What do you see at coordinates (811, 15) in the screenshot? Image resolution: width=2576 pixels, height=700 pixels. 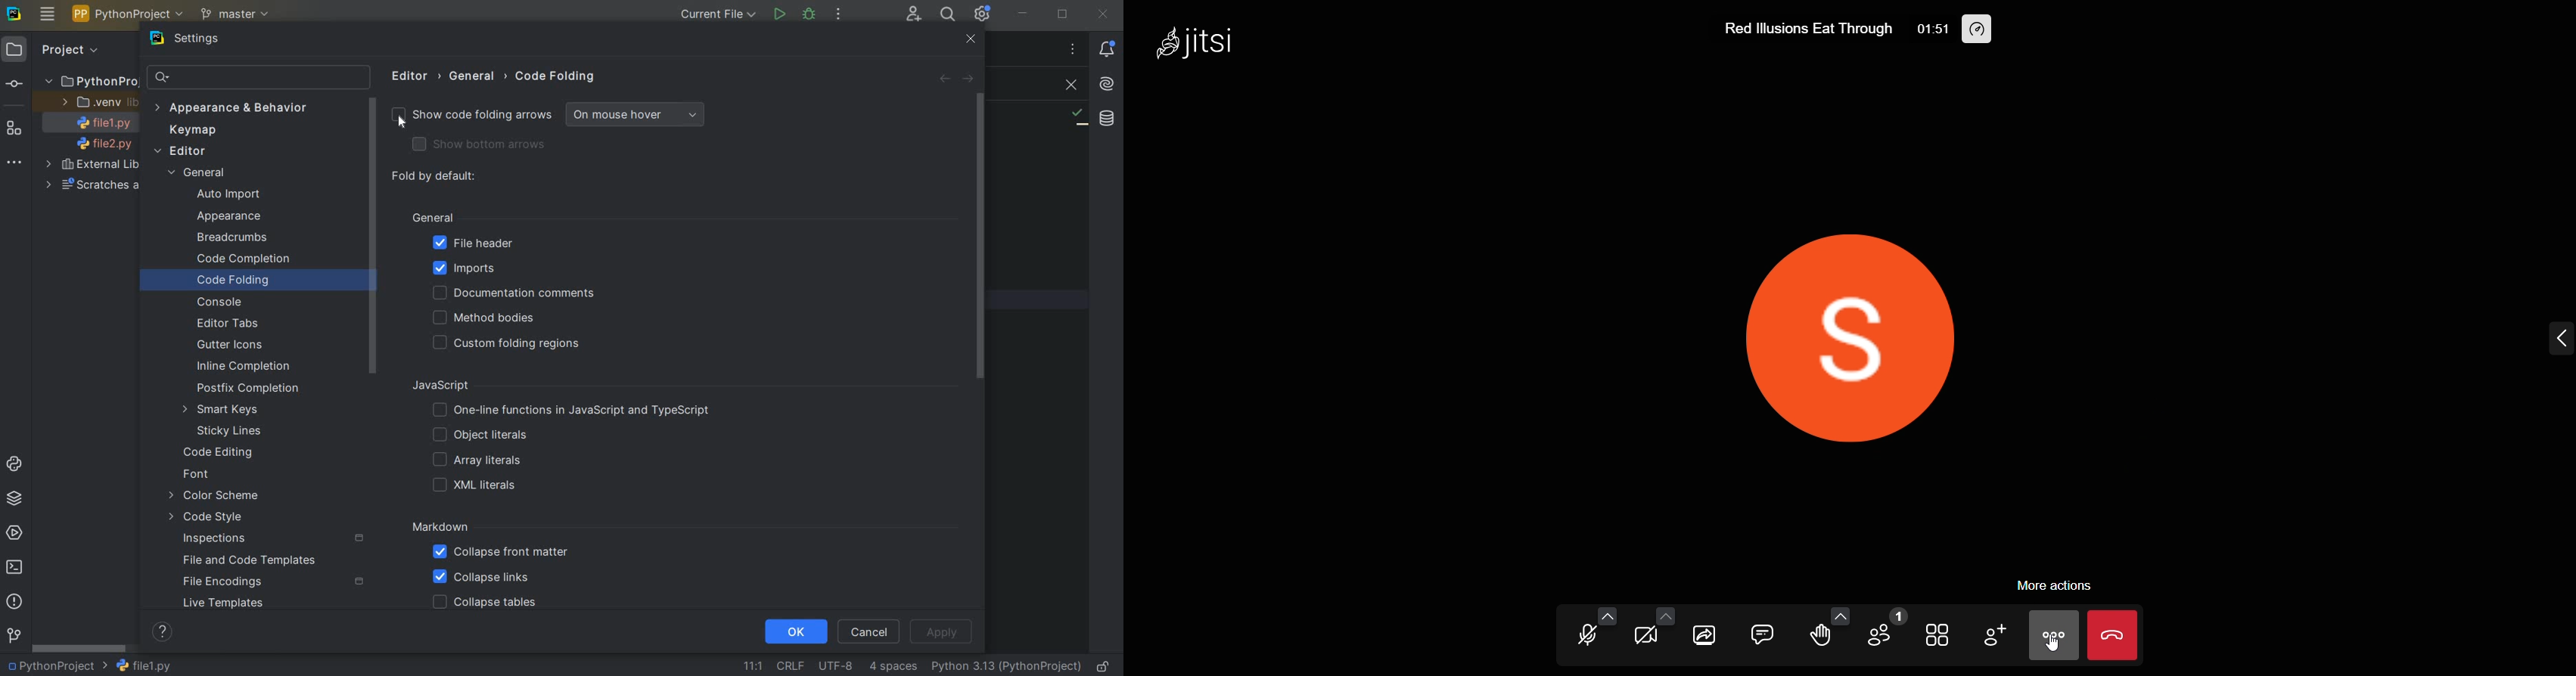 I see `DEBUG` at bounding box center [811, 15].